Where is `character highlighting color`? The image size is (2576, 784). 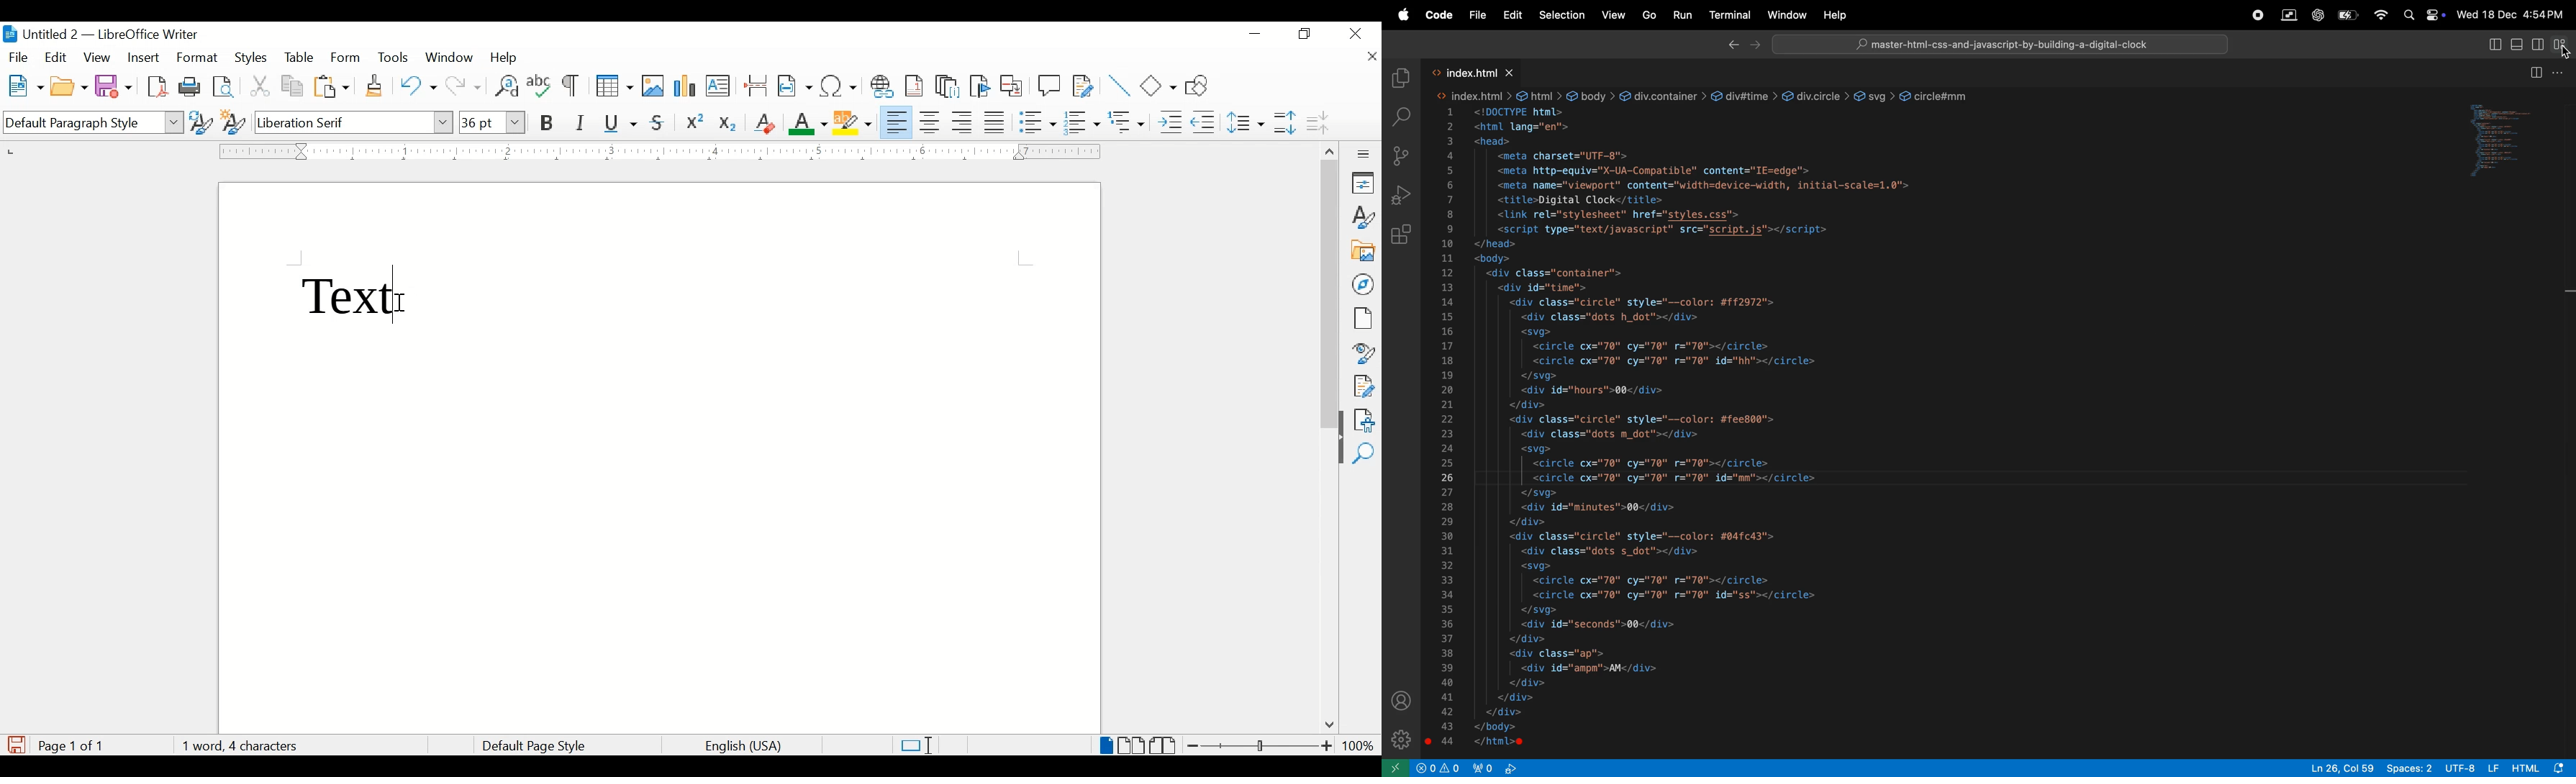 character highlighting color is located at coordinates (854, 122).